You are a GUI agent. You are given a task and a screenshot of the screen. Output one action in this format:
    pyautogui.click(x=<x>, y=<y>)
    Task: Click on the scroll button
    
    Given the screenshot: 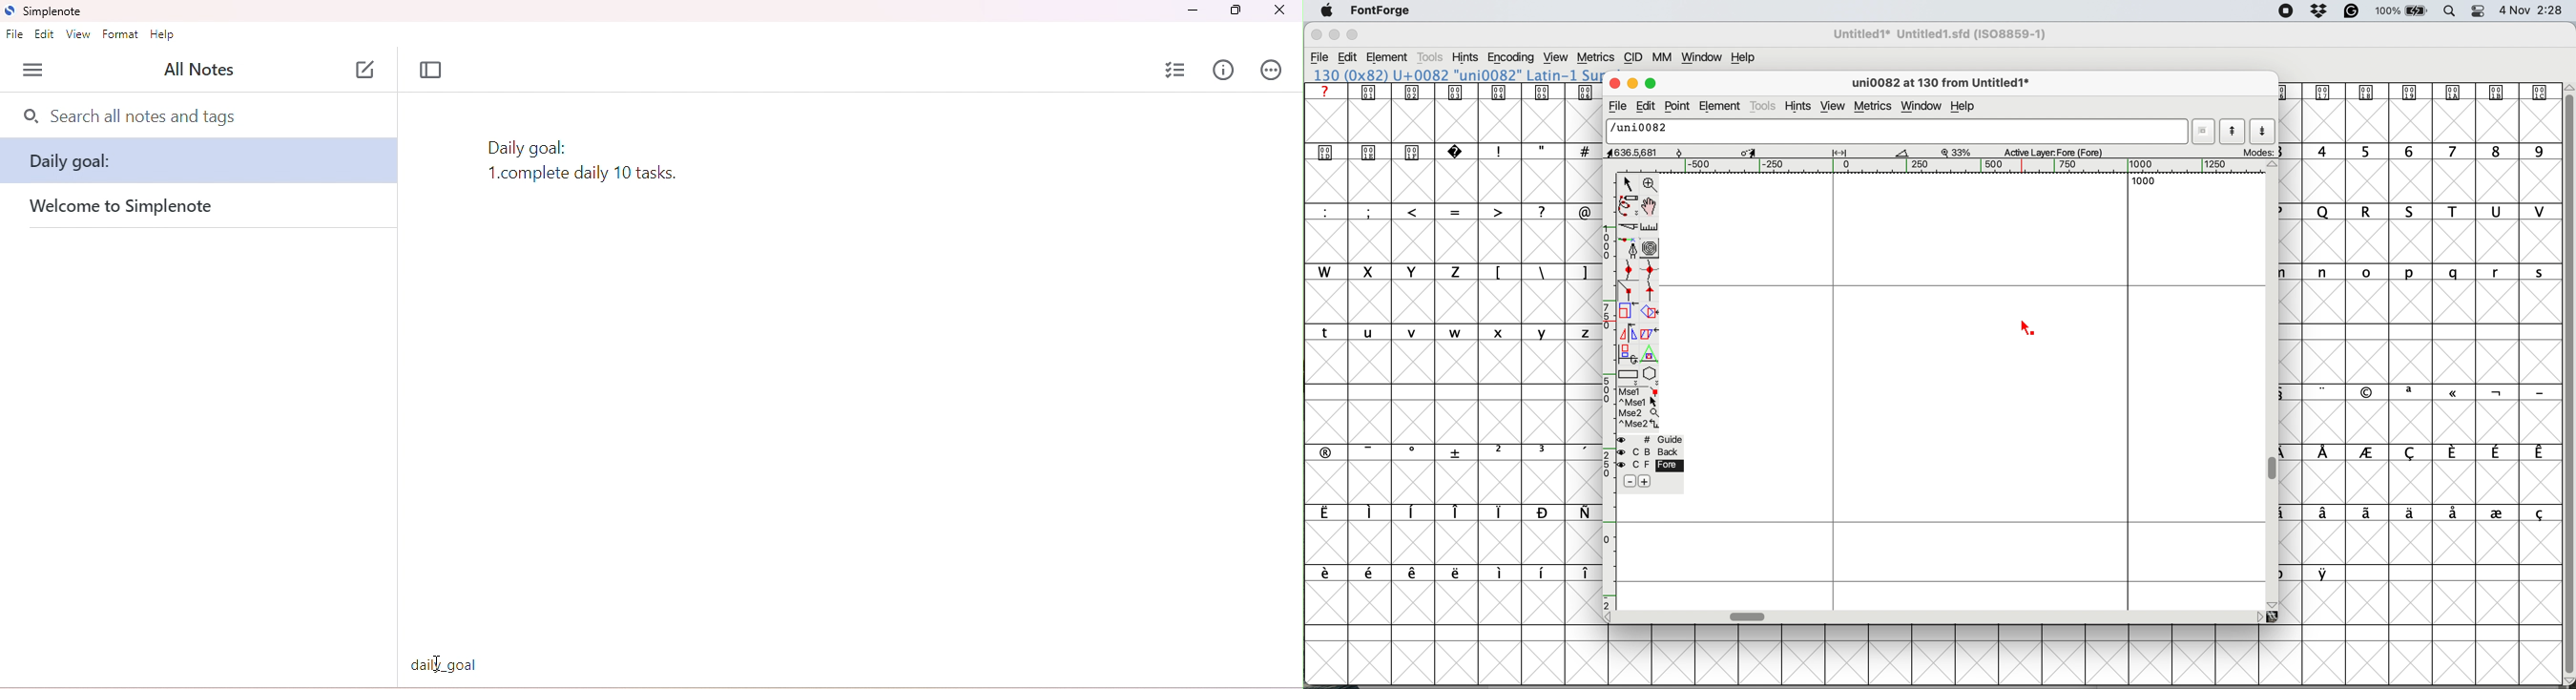 What is the action you would take?
    pyautogui.click(x=2274, y=165)
    